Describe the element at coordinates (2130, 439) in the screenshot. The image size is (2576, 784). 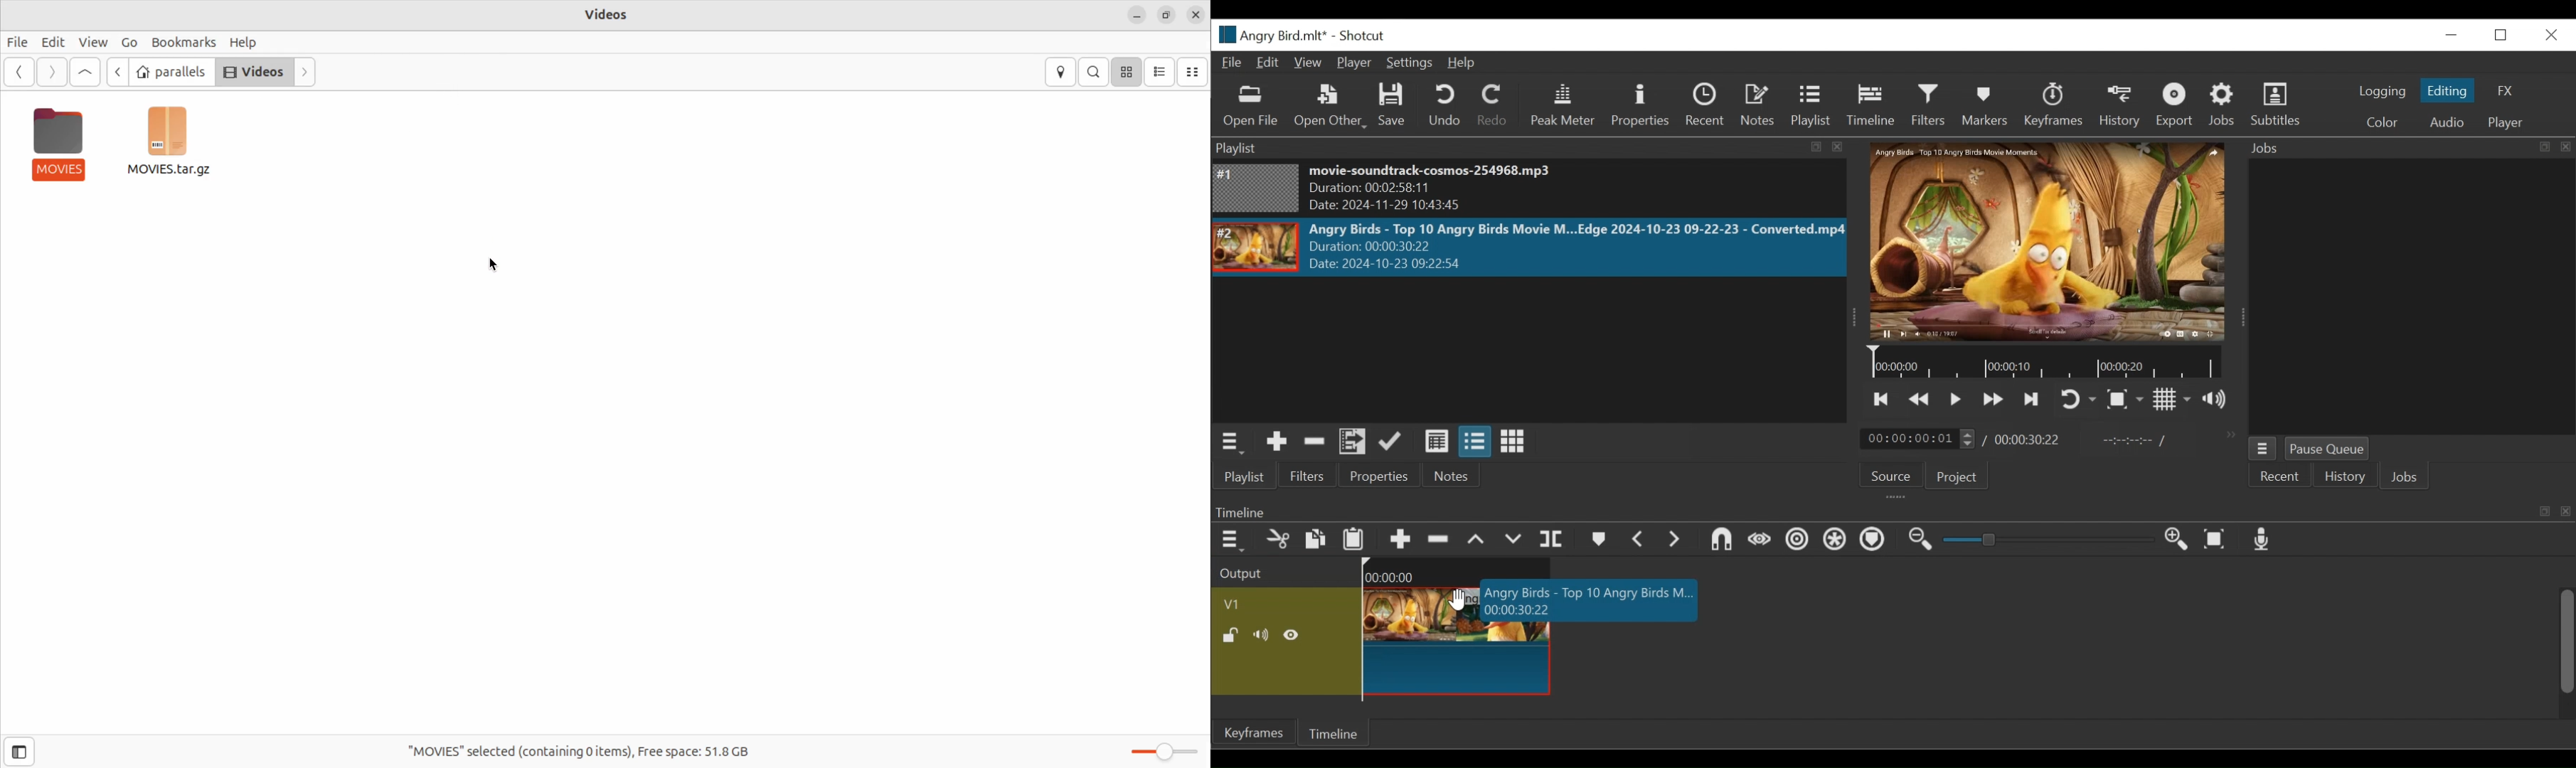
I see `In point` at that location.